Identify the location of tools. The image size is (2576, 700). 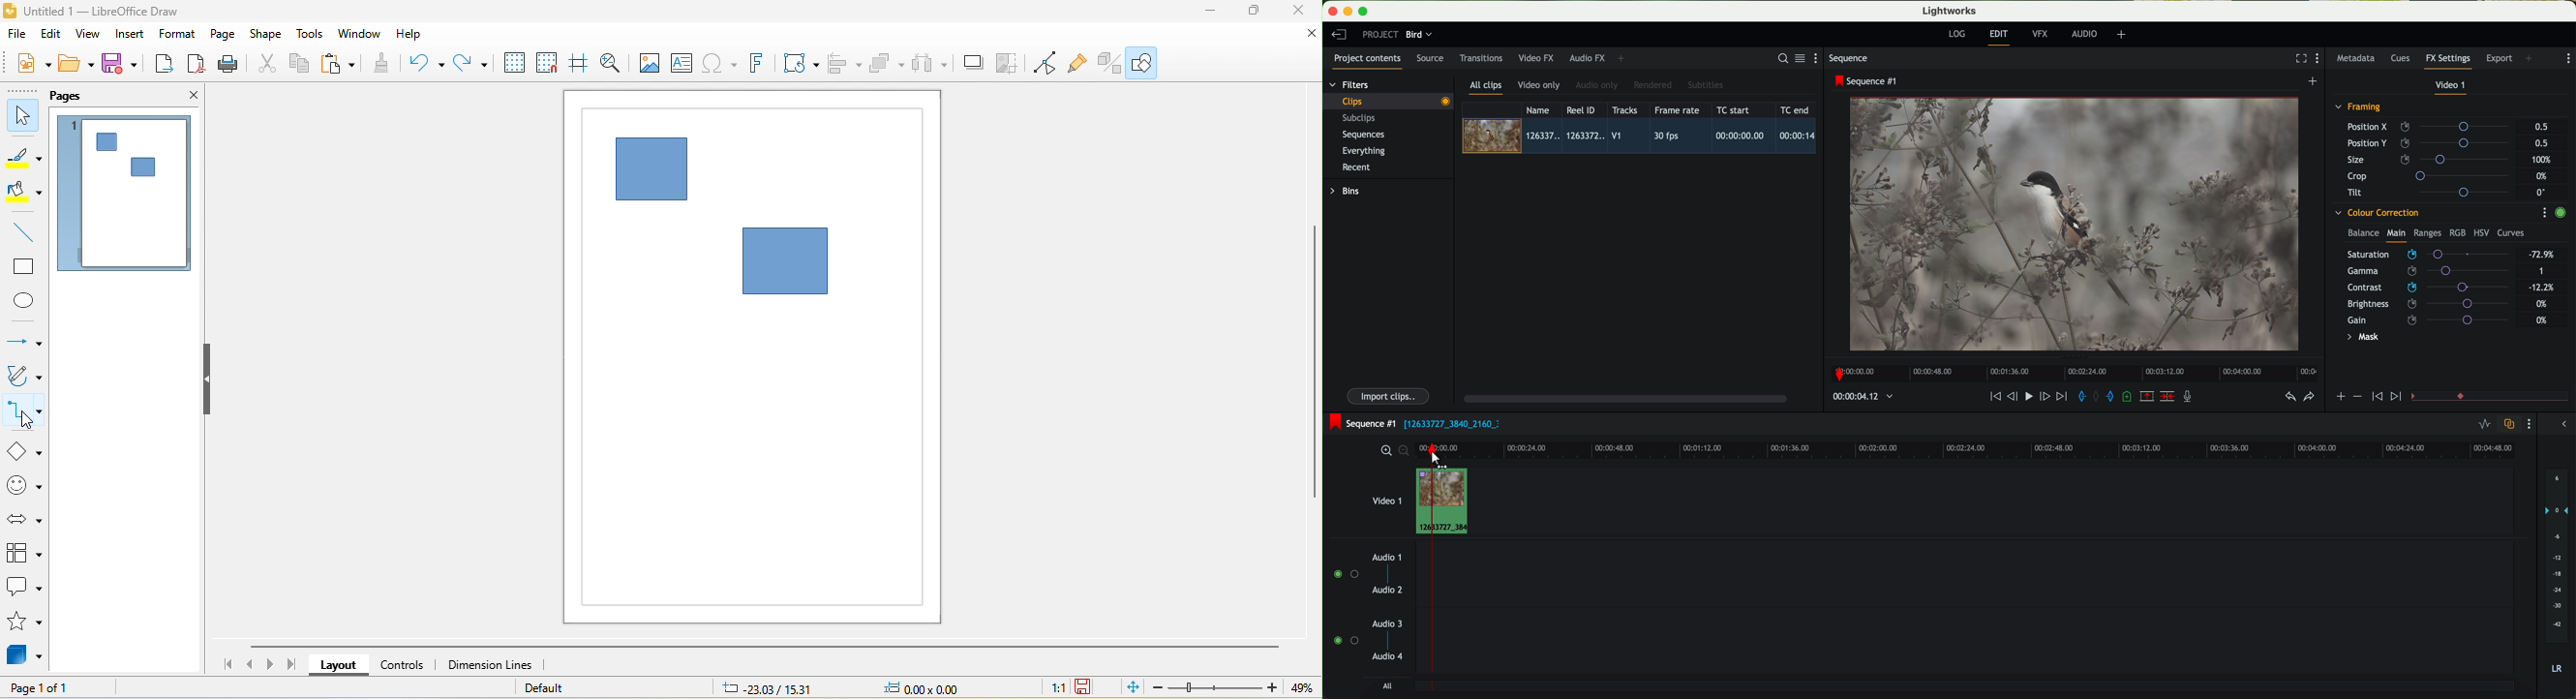
(313, 35).